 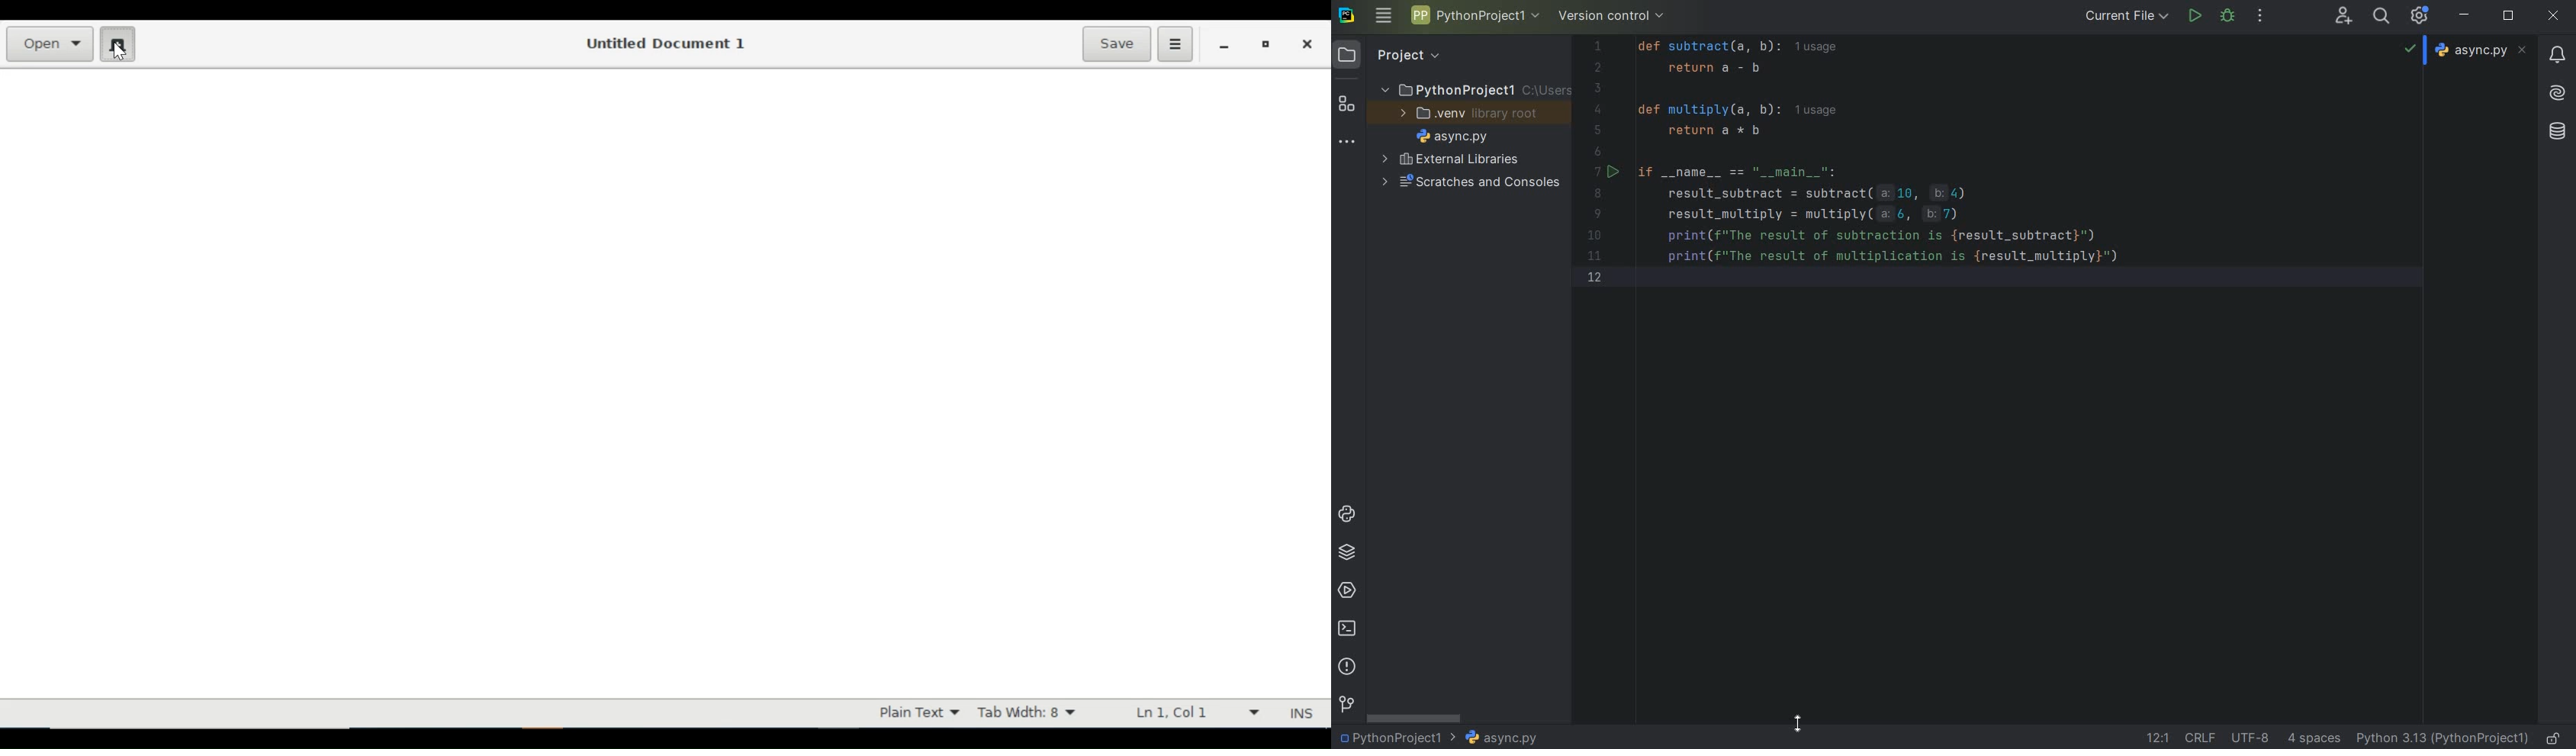 I want to click on python console, so click(x=1348, y=516).